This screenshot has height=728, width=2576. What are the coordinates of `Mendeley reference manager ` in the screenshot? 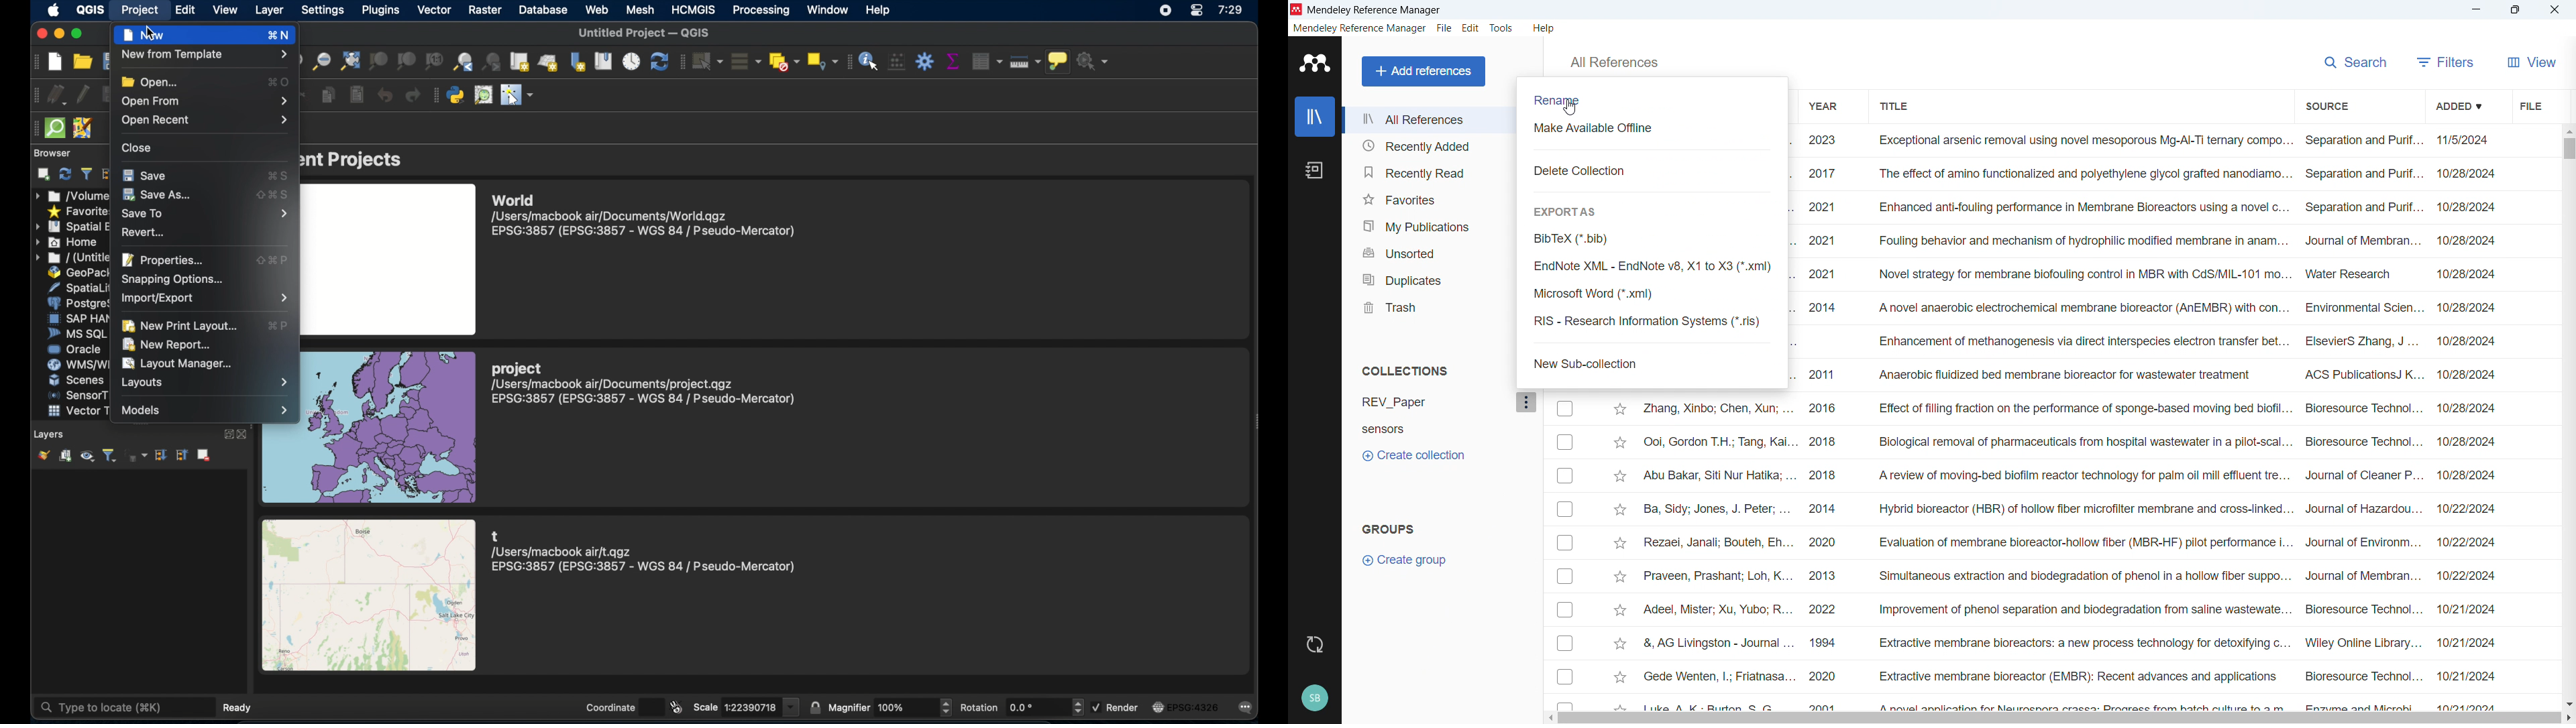 It's located at (1360, 28).